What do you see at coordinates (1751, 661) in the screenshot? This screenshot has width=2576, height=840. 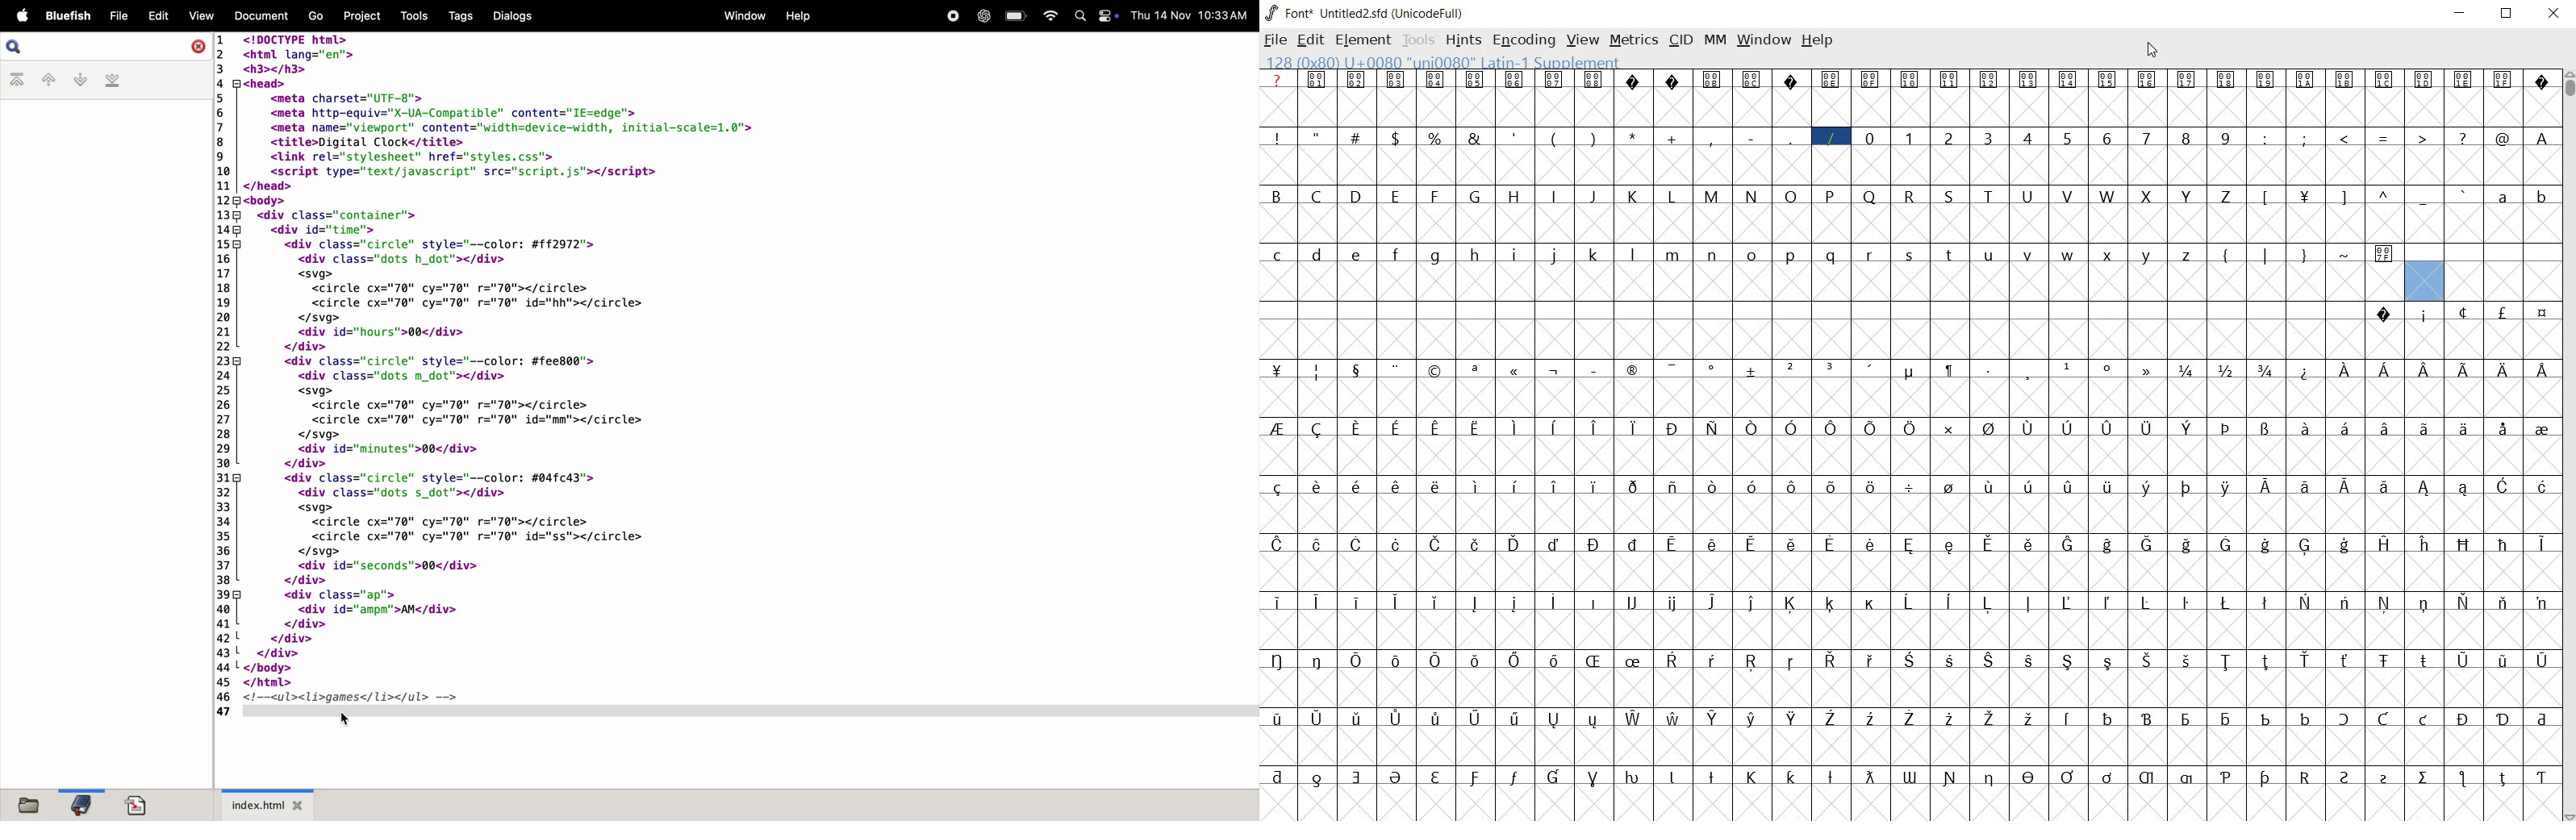 I see `glyph` at bounding box center [1751, 661].